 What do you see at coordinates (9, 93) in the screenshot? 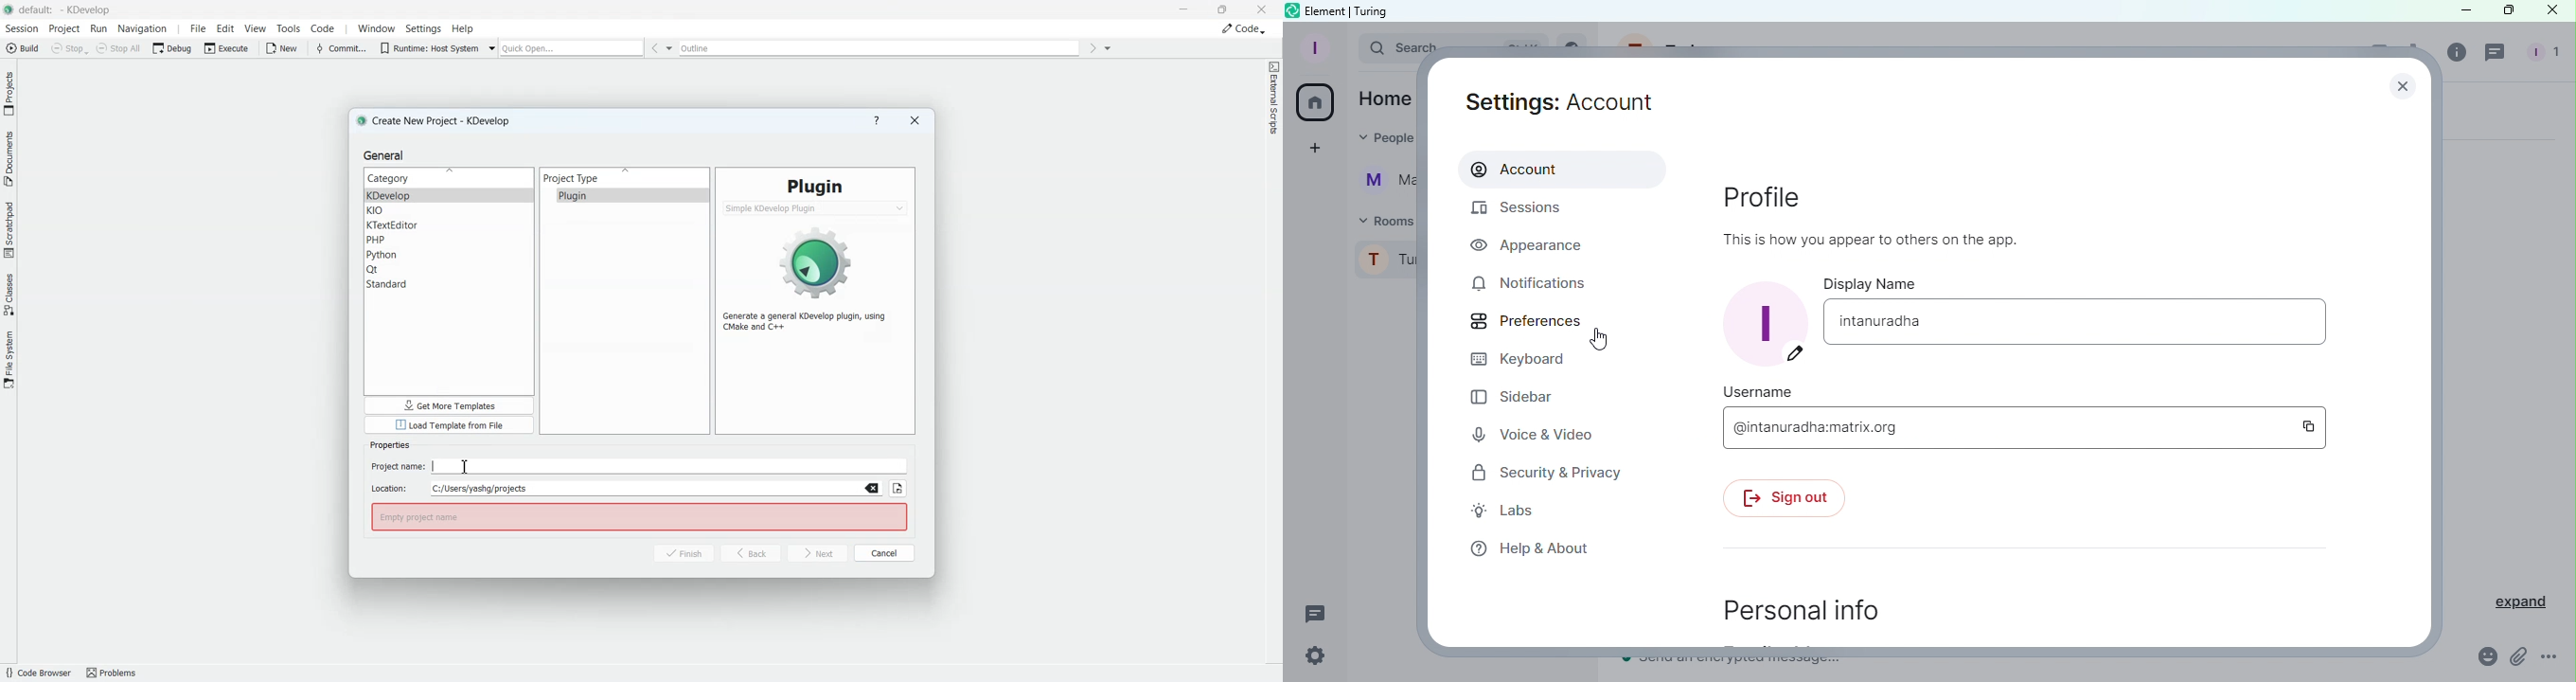
I see `Projects` at bounding box center [9, 93].